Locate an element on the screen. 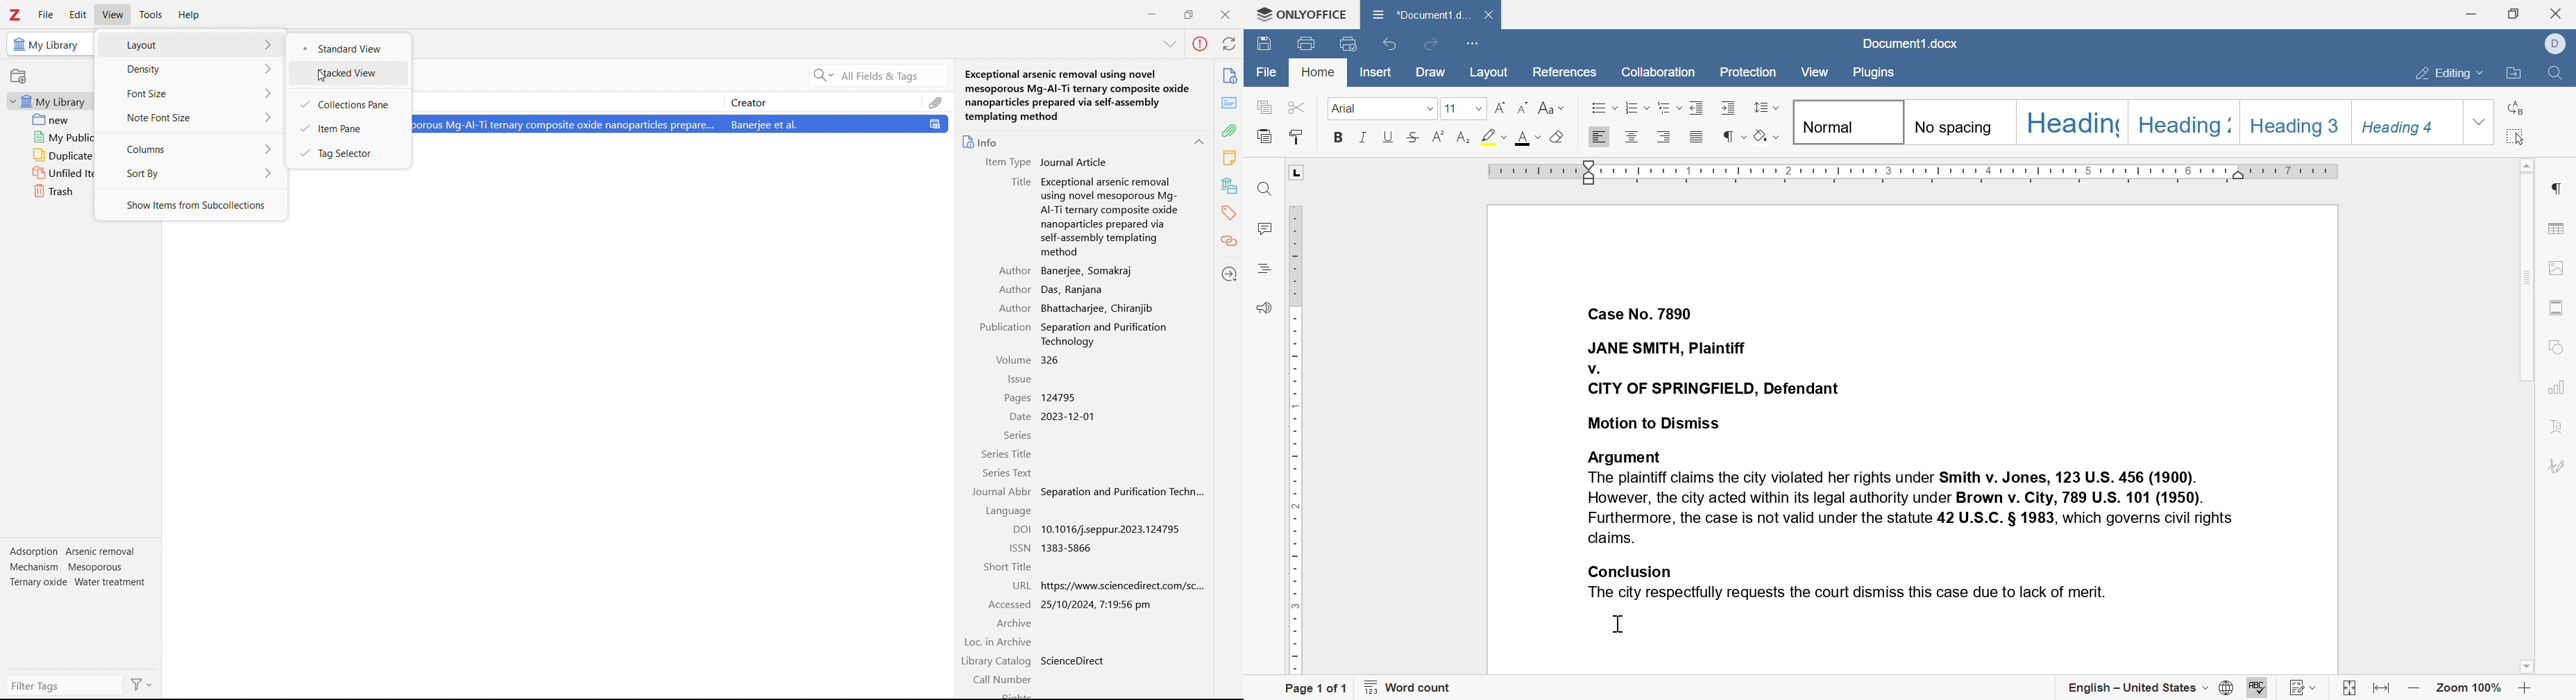 This screenshot has height=700, width=2576. italic is located at coordinates (1364, 137).